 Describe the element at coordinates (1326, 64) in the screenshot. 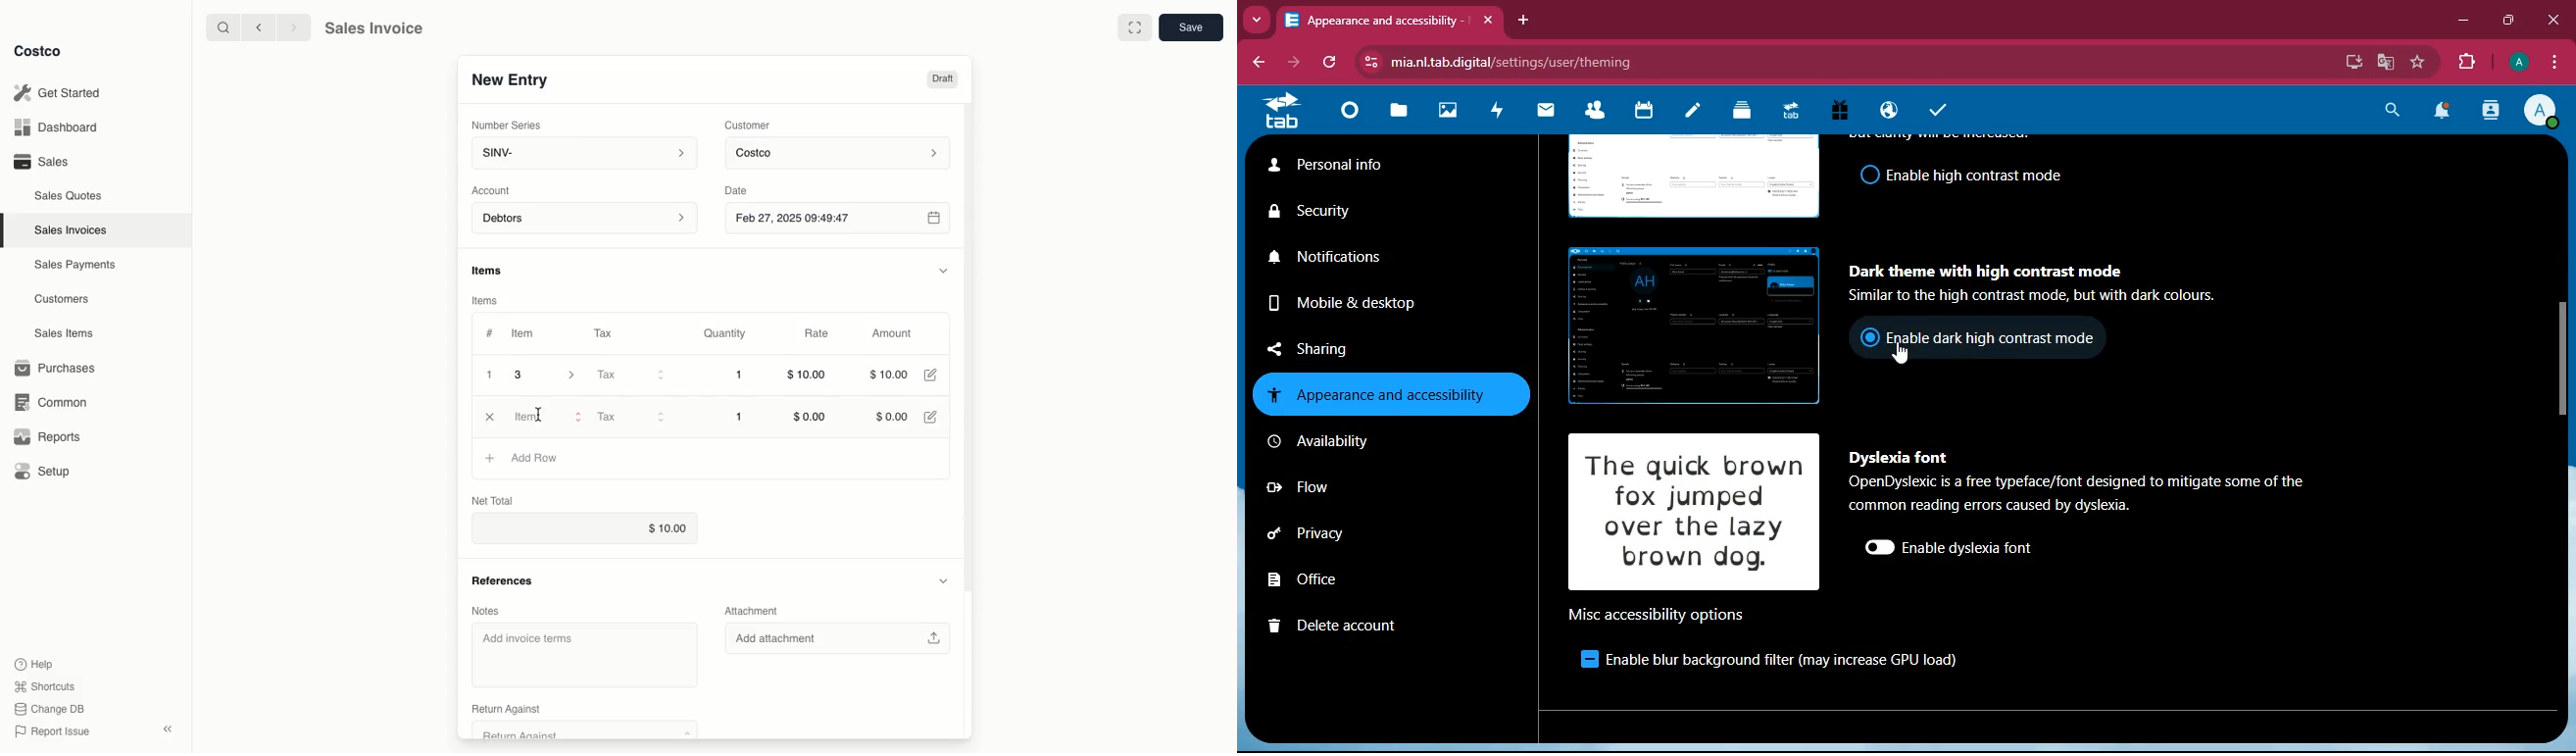

I see `refresh` at that location.